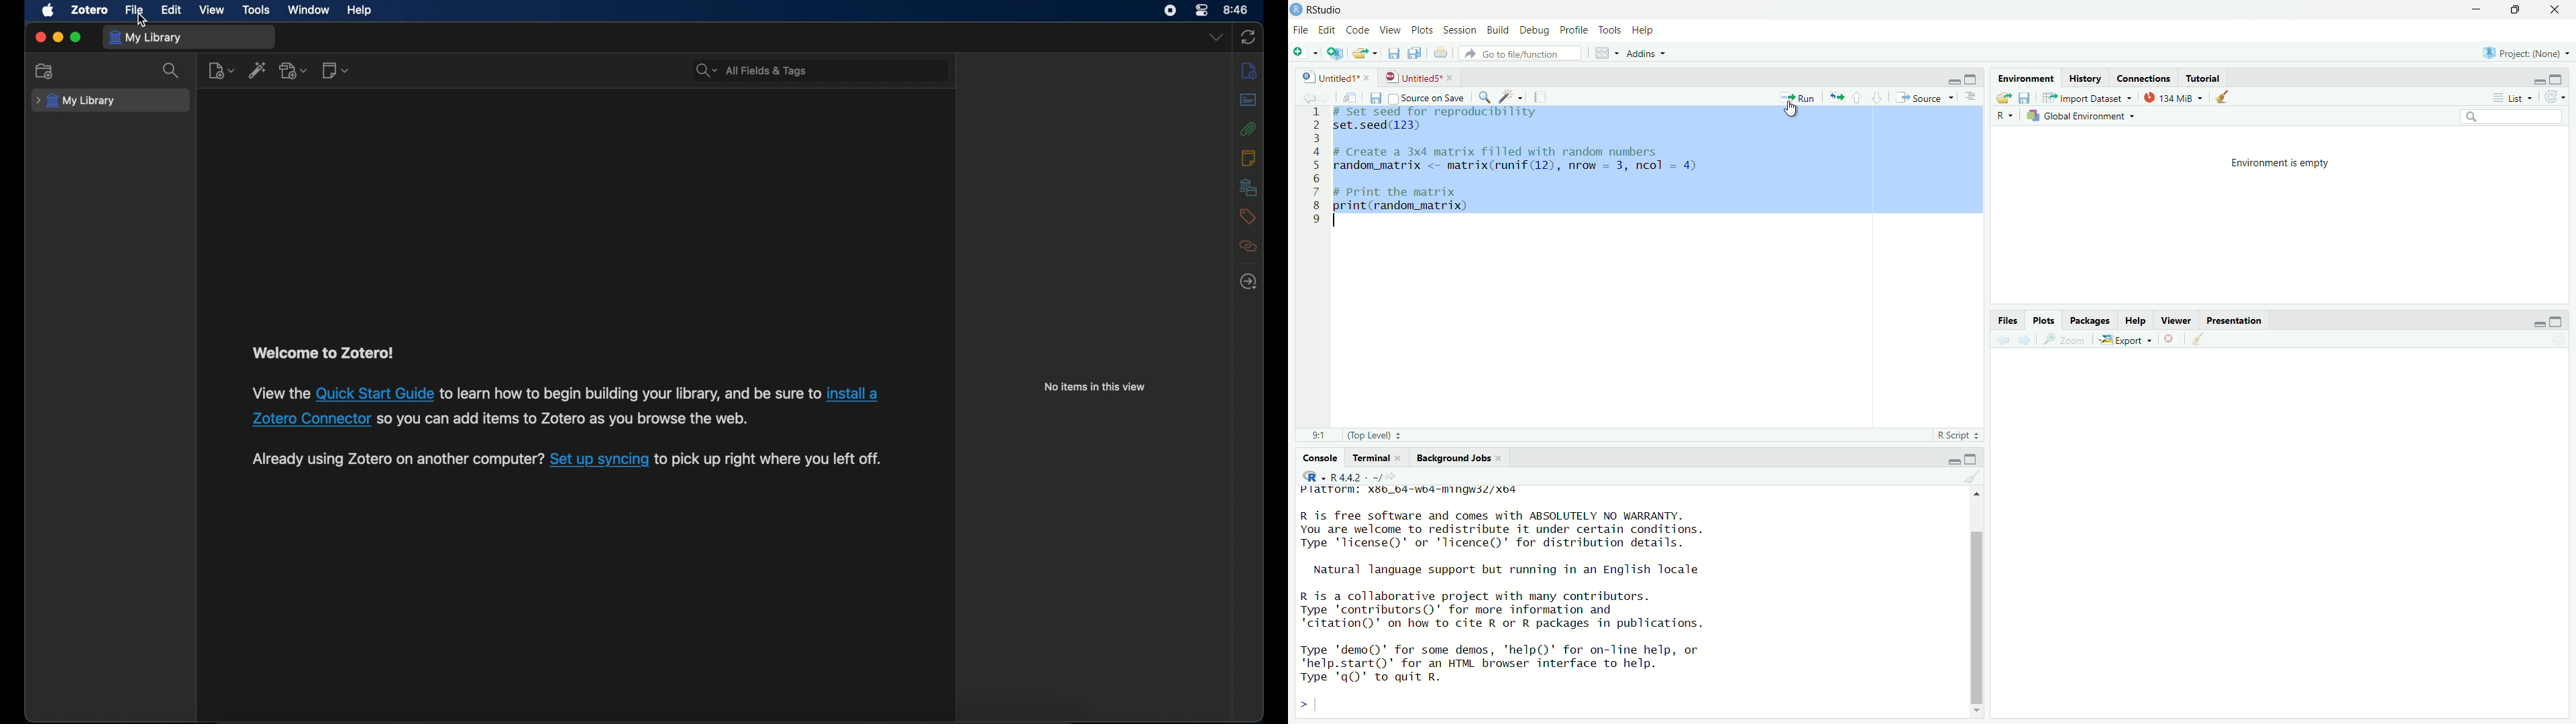 The height and width of the screenshot is (728, 2576). I want to click on quick start guide link, so click(374, 394).